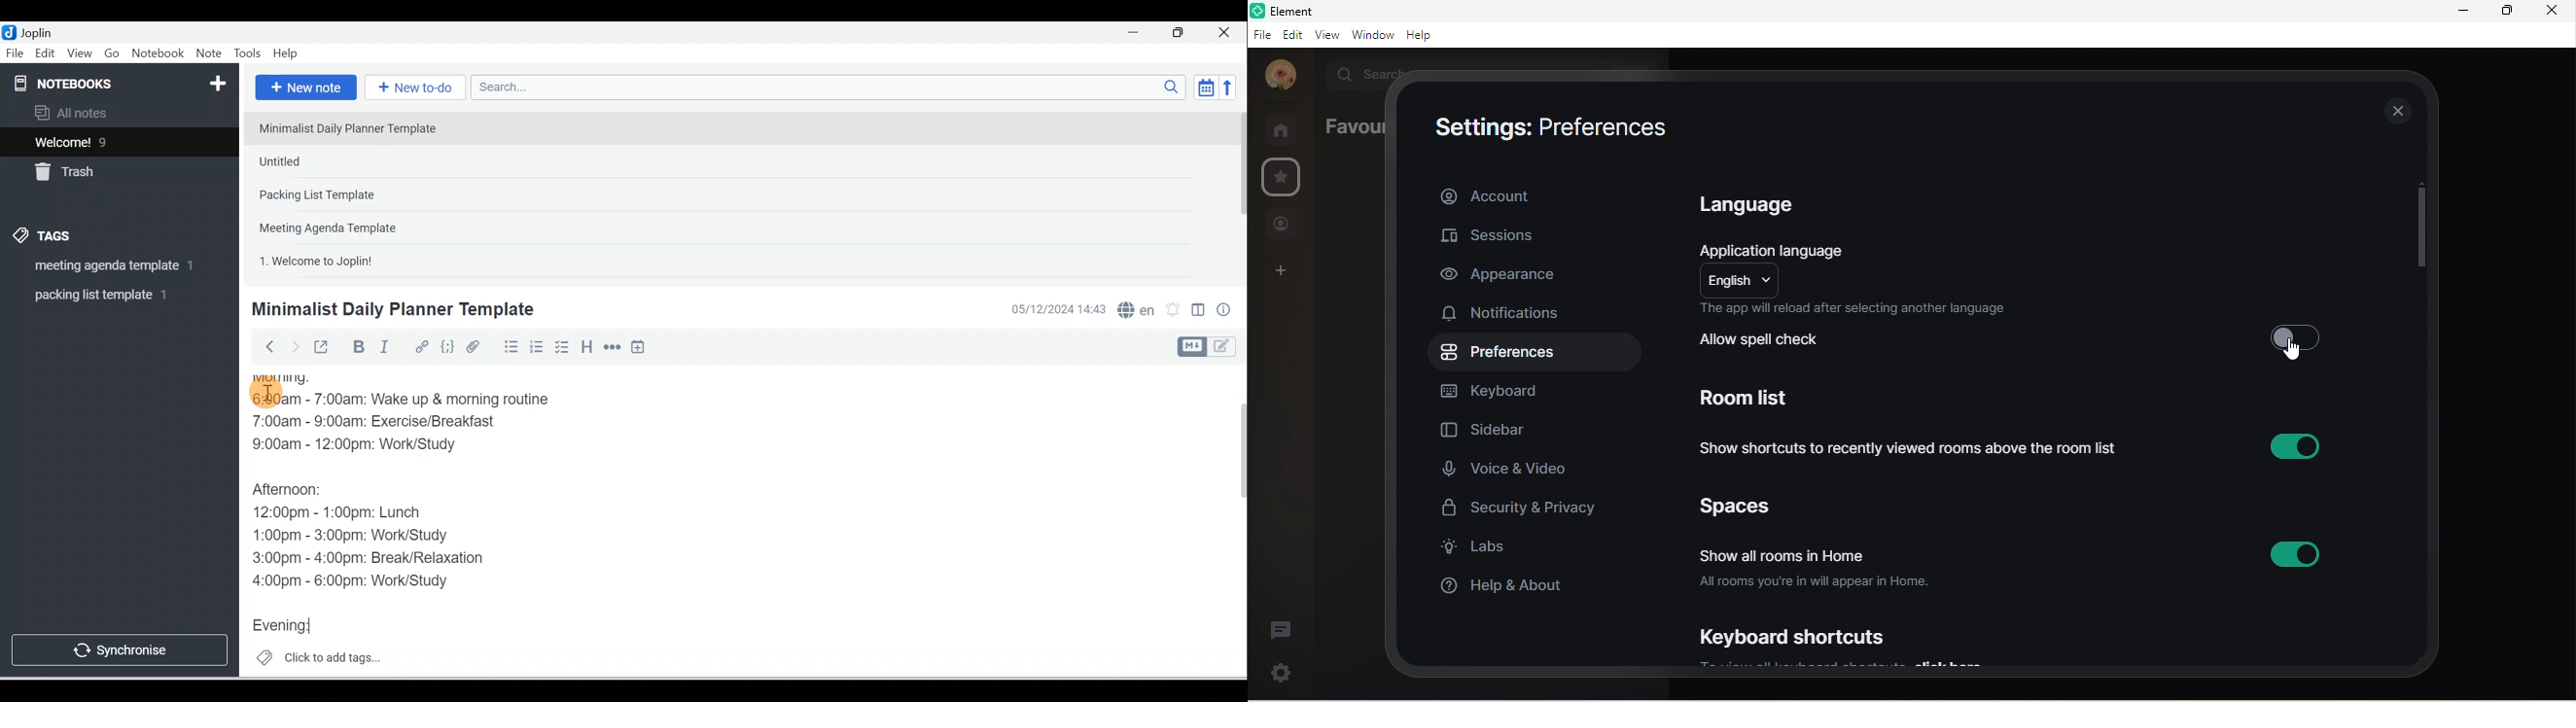  I want to click on Morning:, so click(296, 378).